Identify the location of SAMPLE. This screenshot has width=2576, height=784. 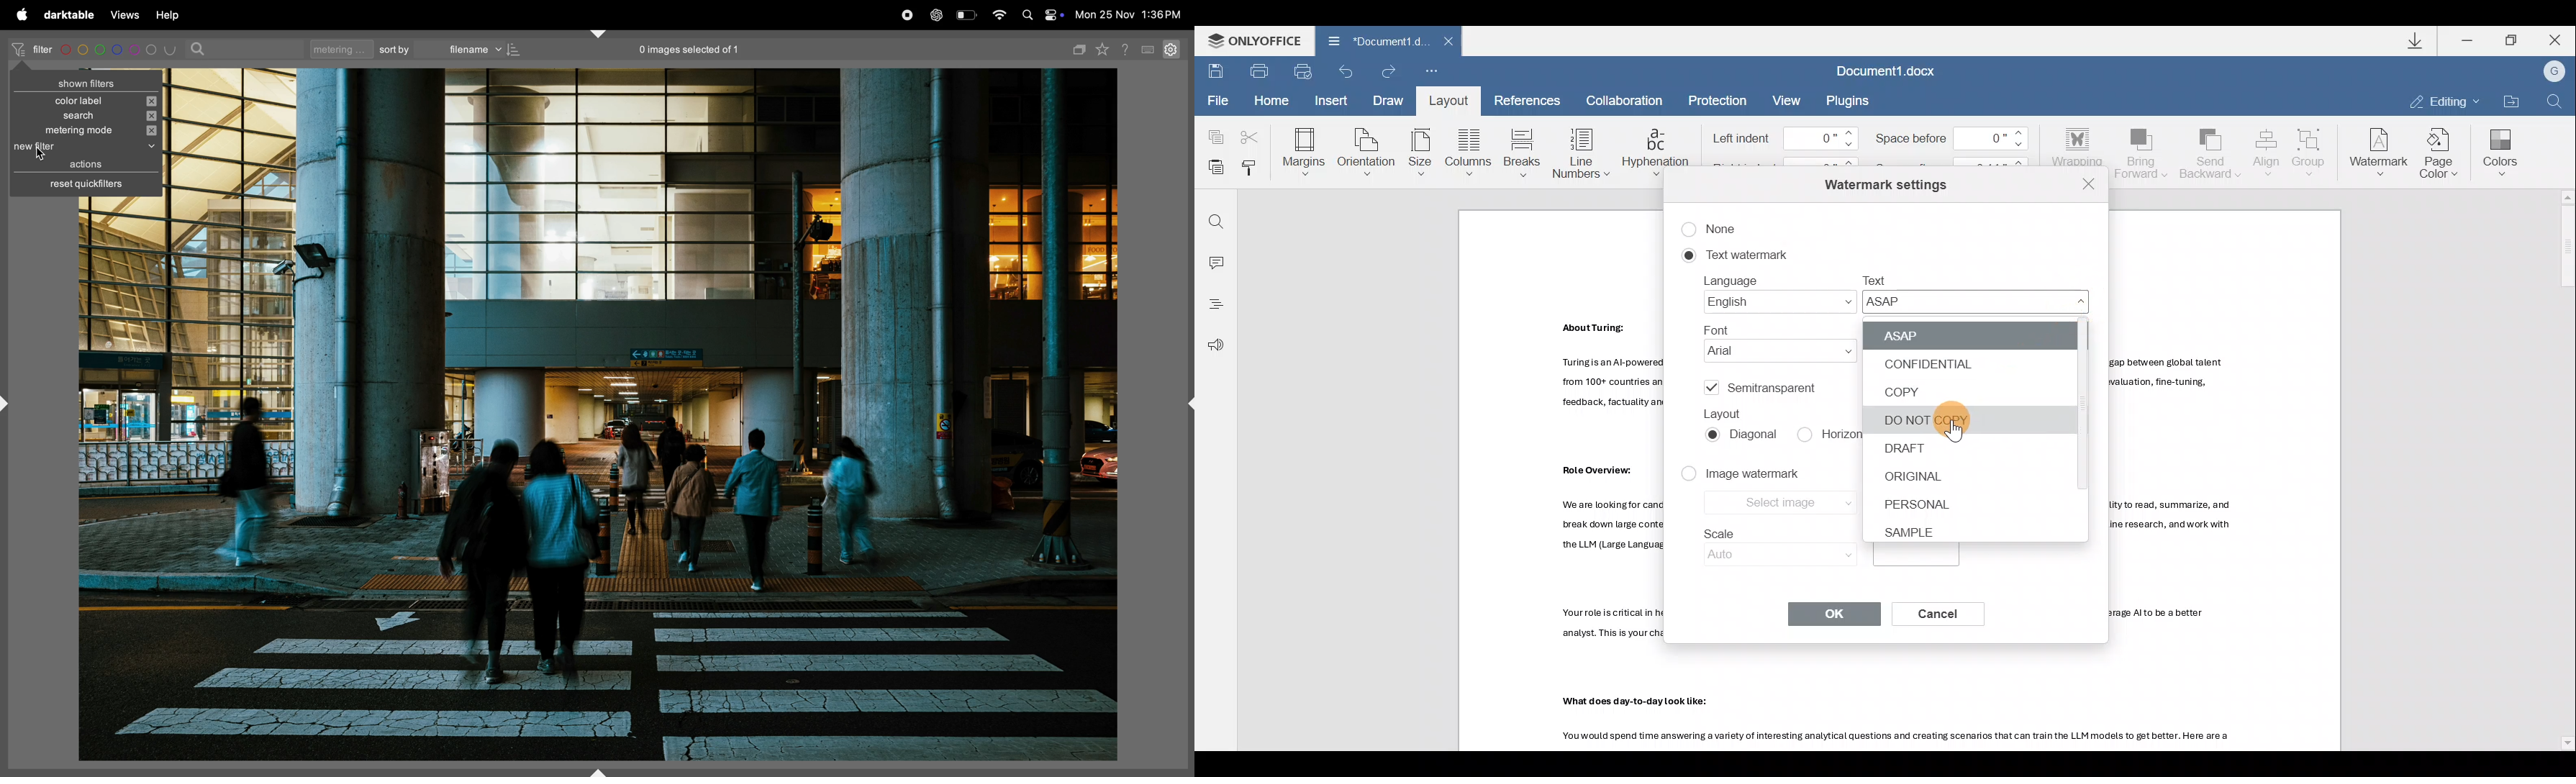
(1904, 532).